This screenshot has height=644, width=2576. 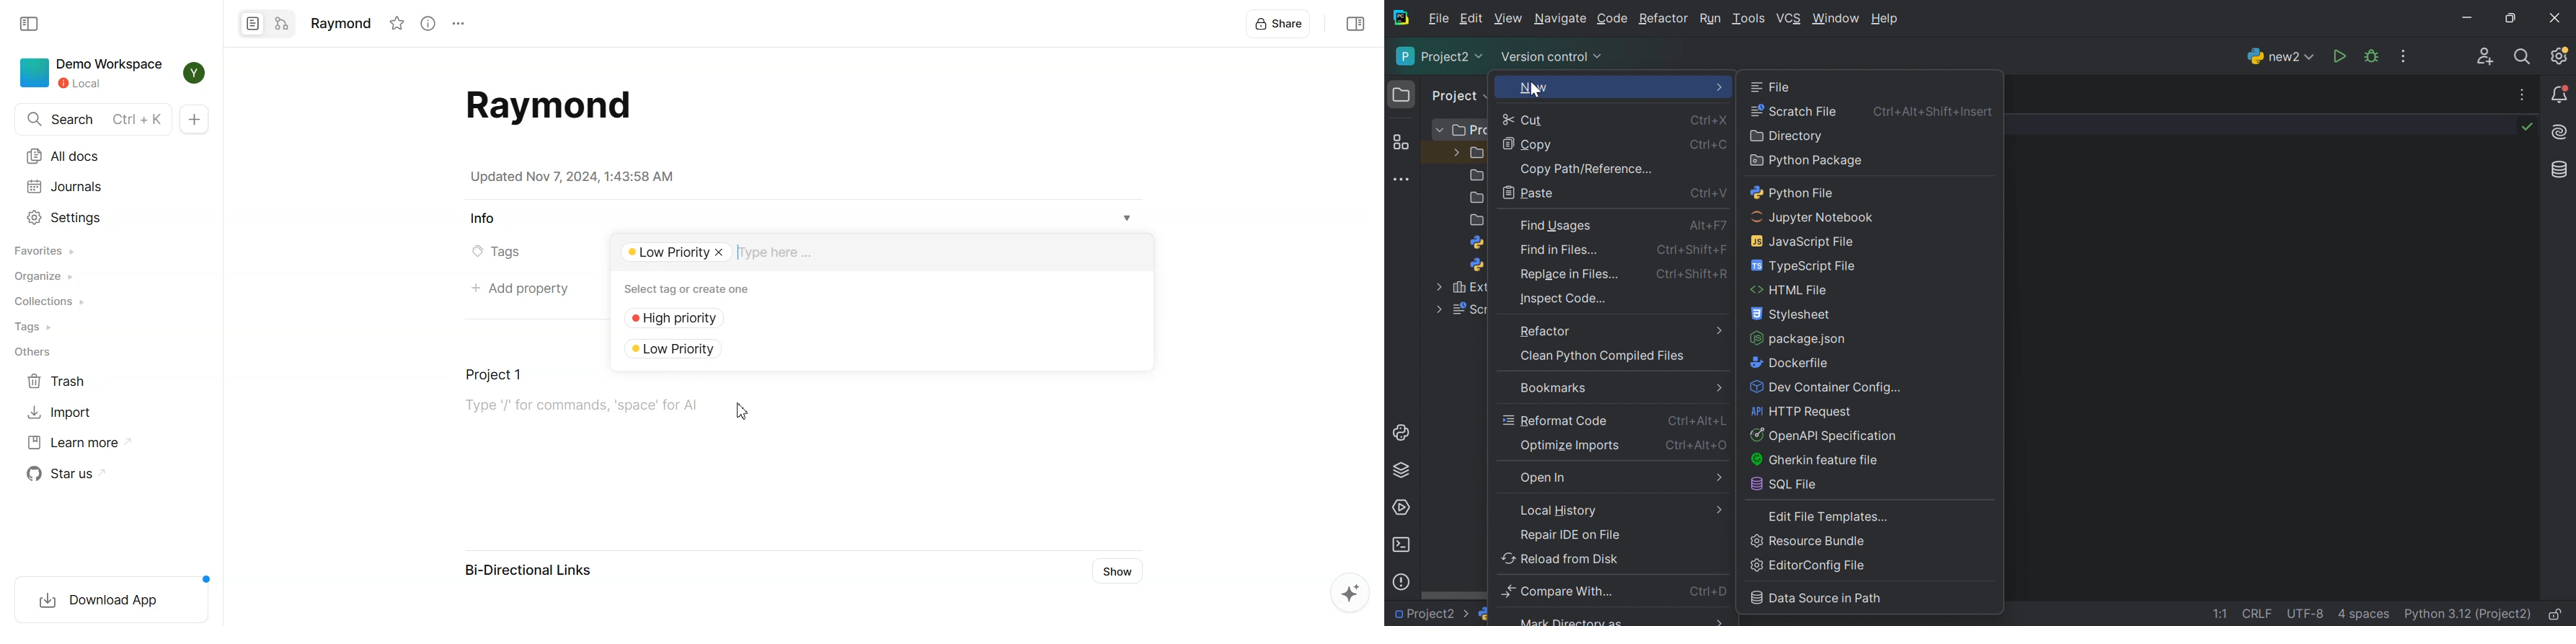 What do you see at coordinates (482, 219) in the screenshot?
I see `Info` at bounding box center [482, 219].